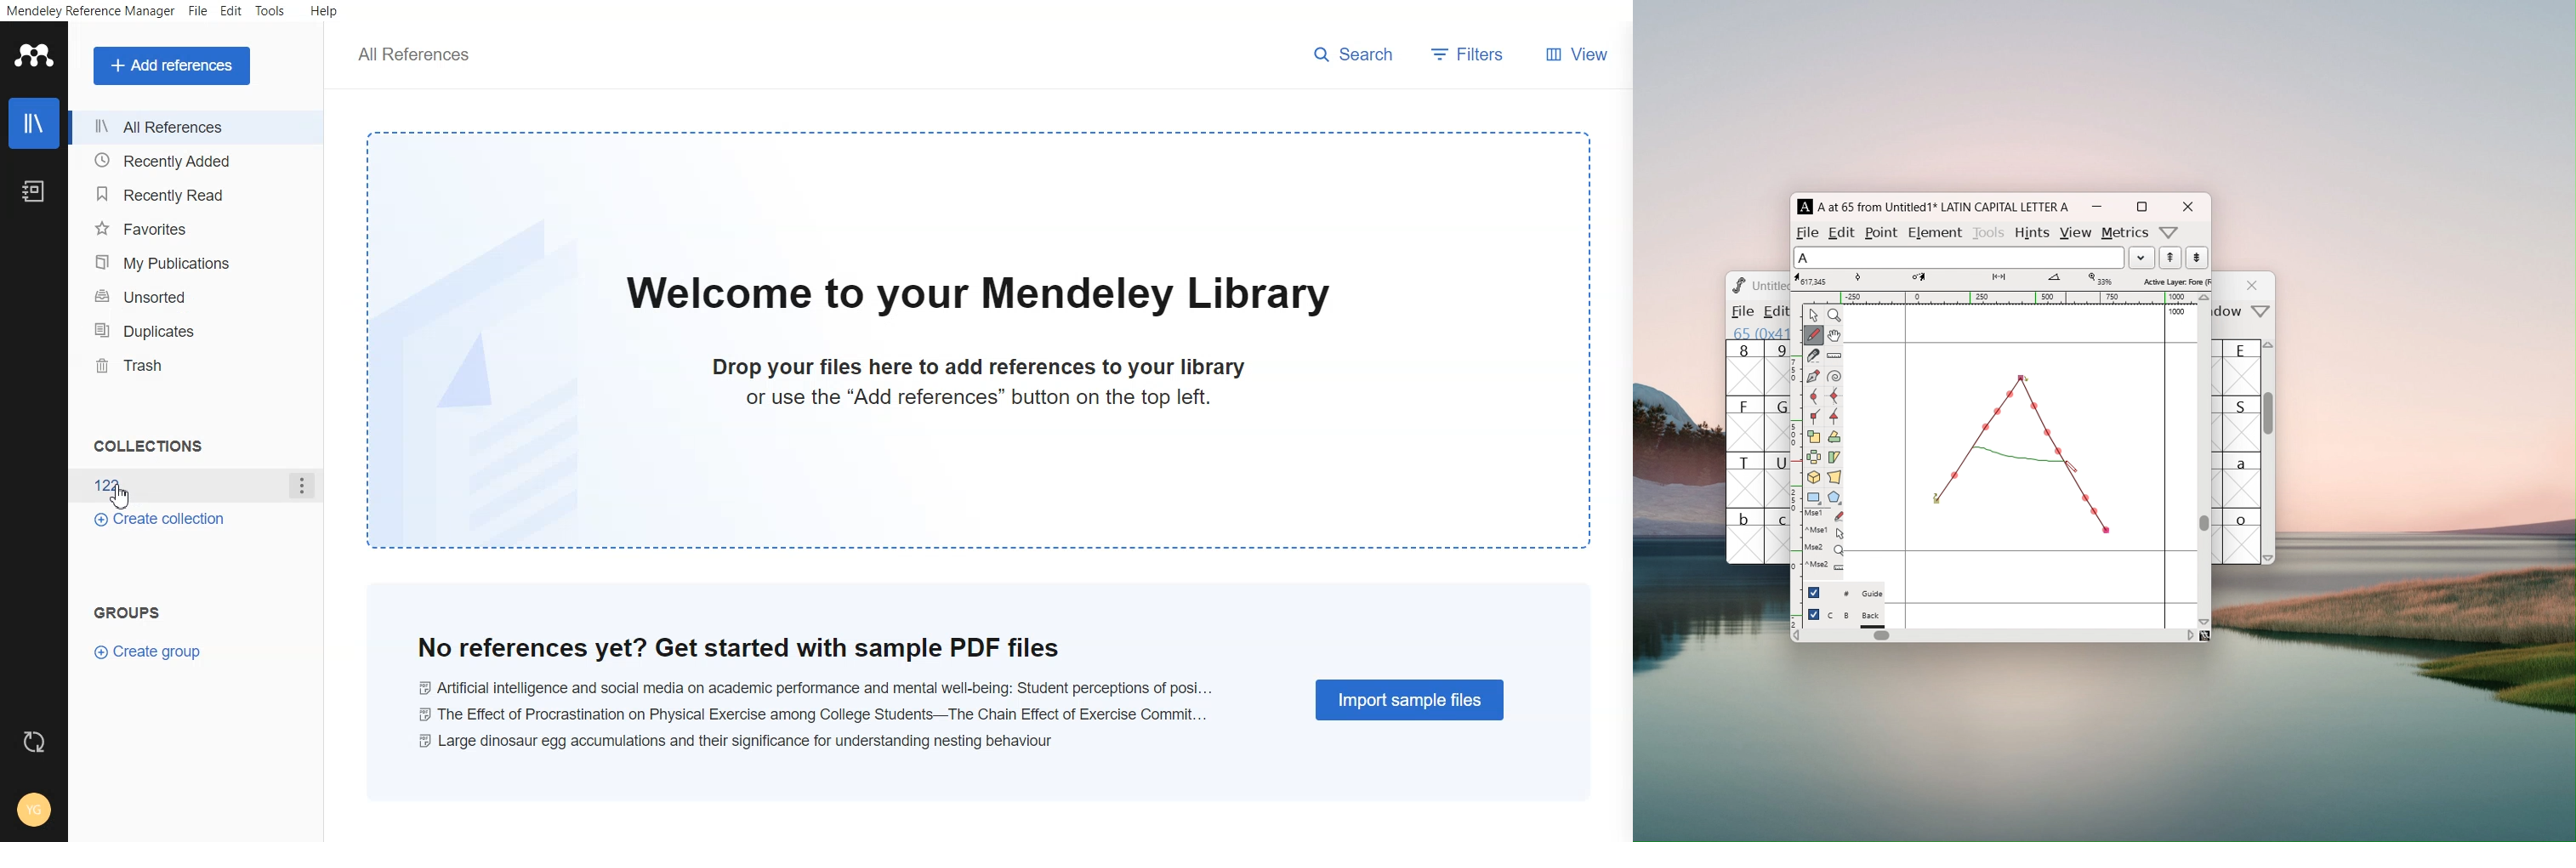  I want to click on file, so click(1741, 311).